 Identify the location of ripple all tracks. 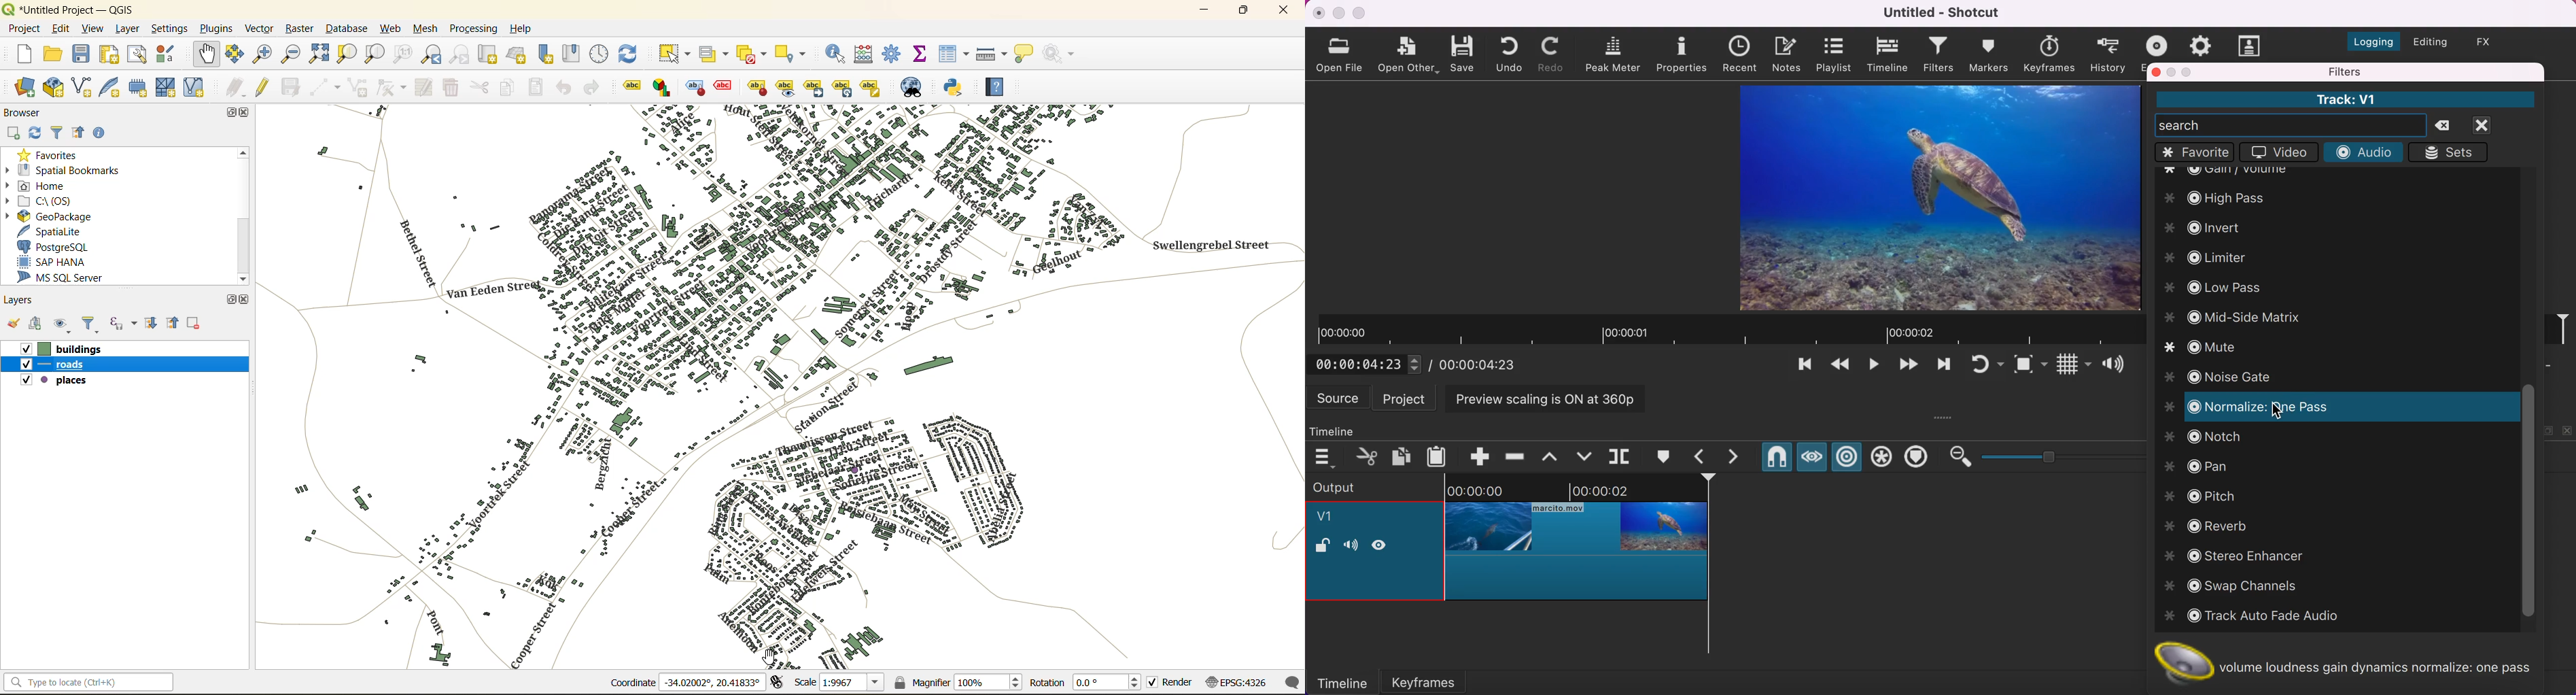
(1882, 458).